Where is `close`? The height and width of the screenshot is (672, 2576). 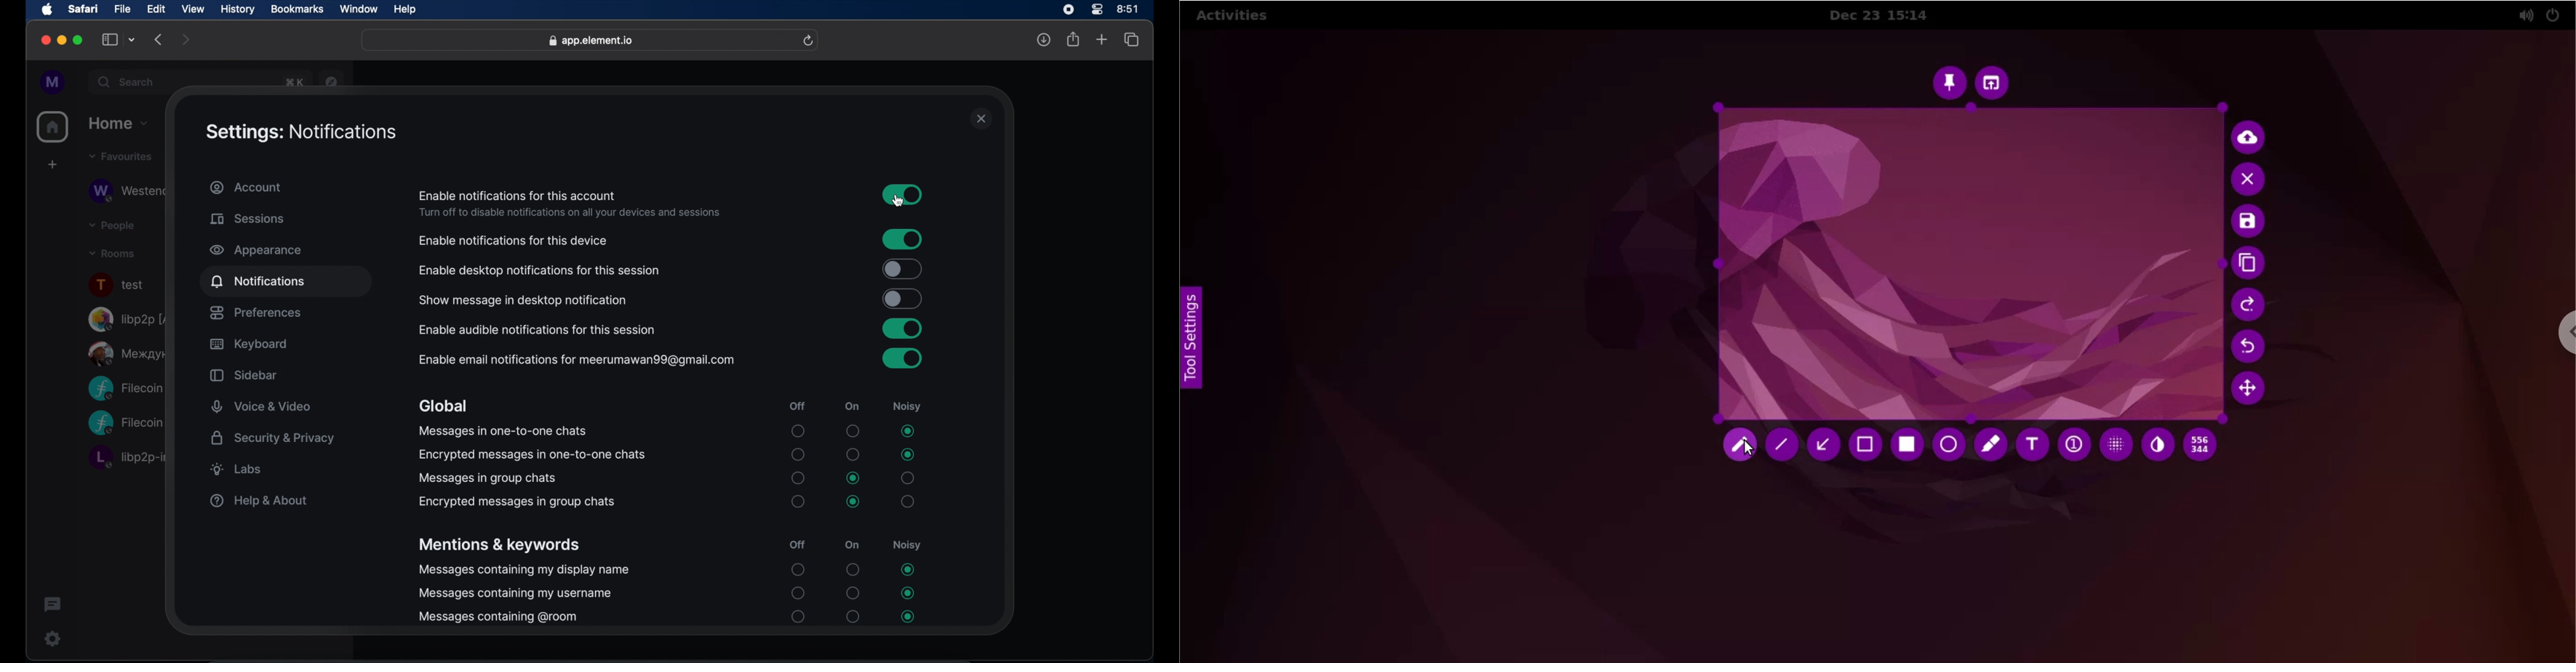
close is located at coordinates (982, 120).